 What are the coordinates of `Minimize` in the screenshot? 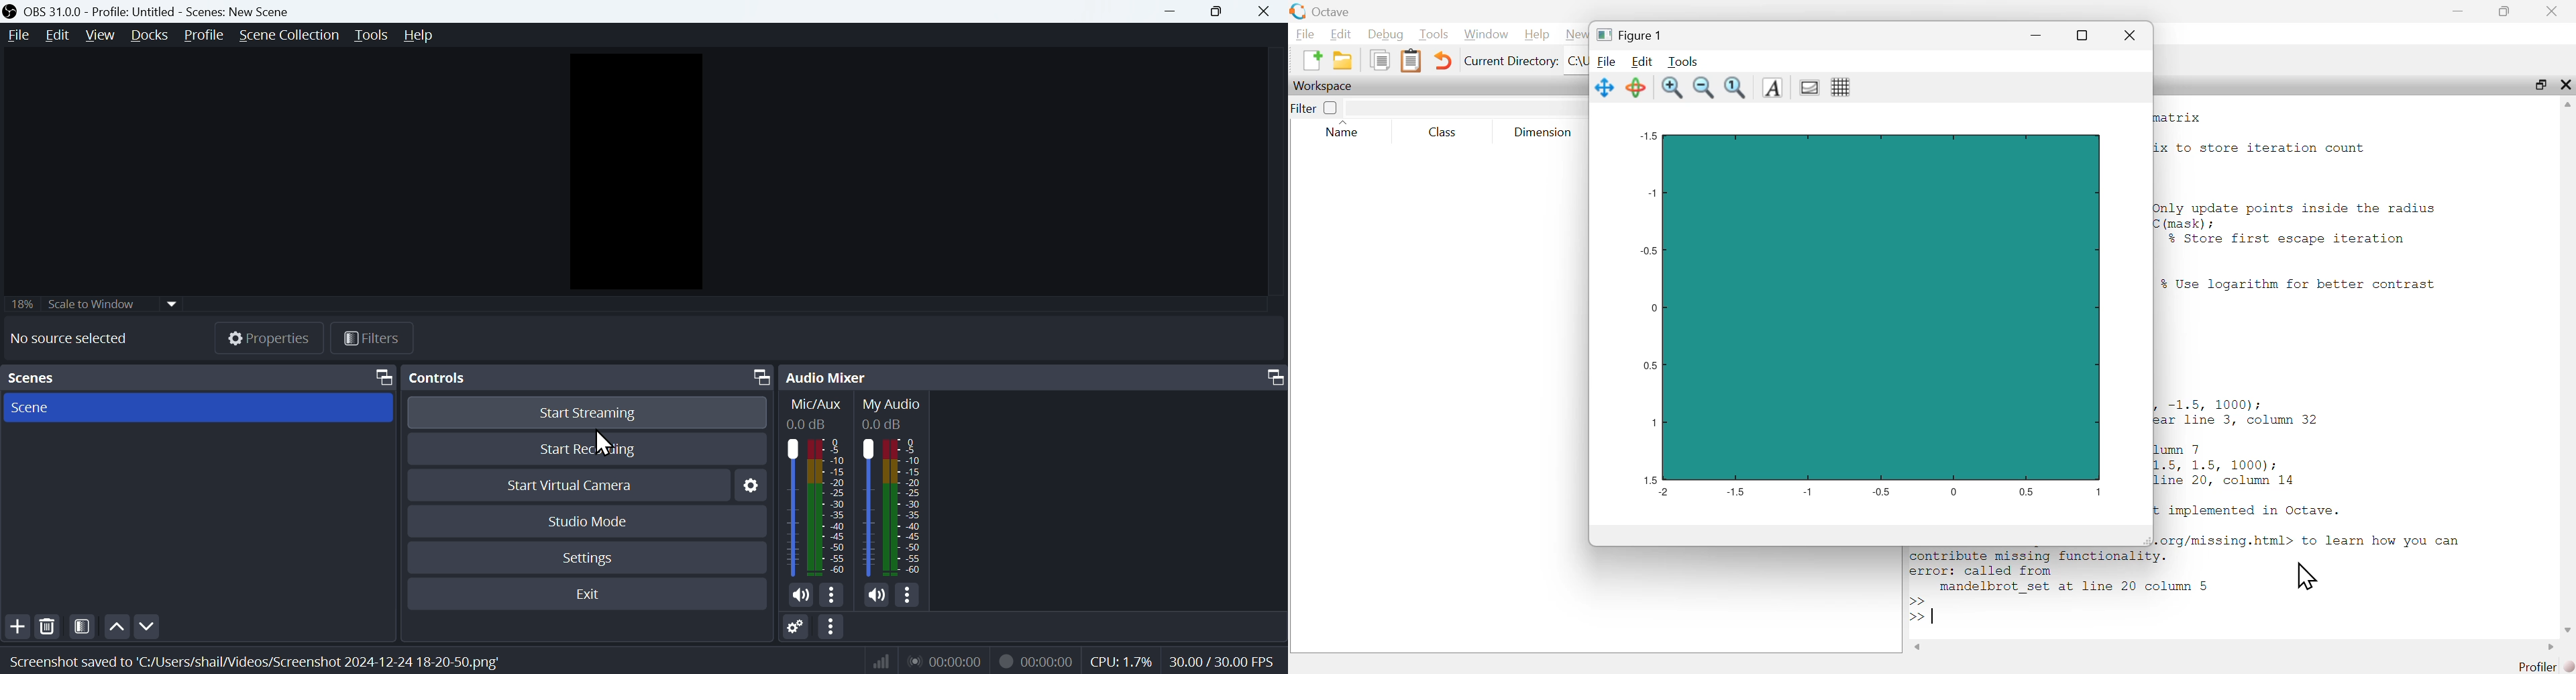 It's located at (1170, 11).